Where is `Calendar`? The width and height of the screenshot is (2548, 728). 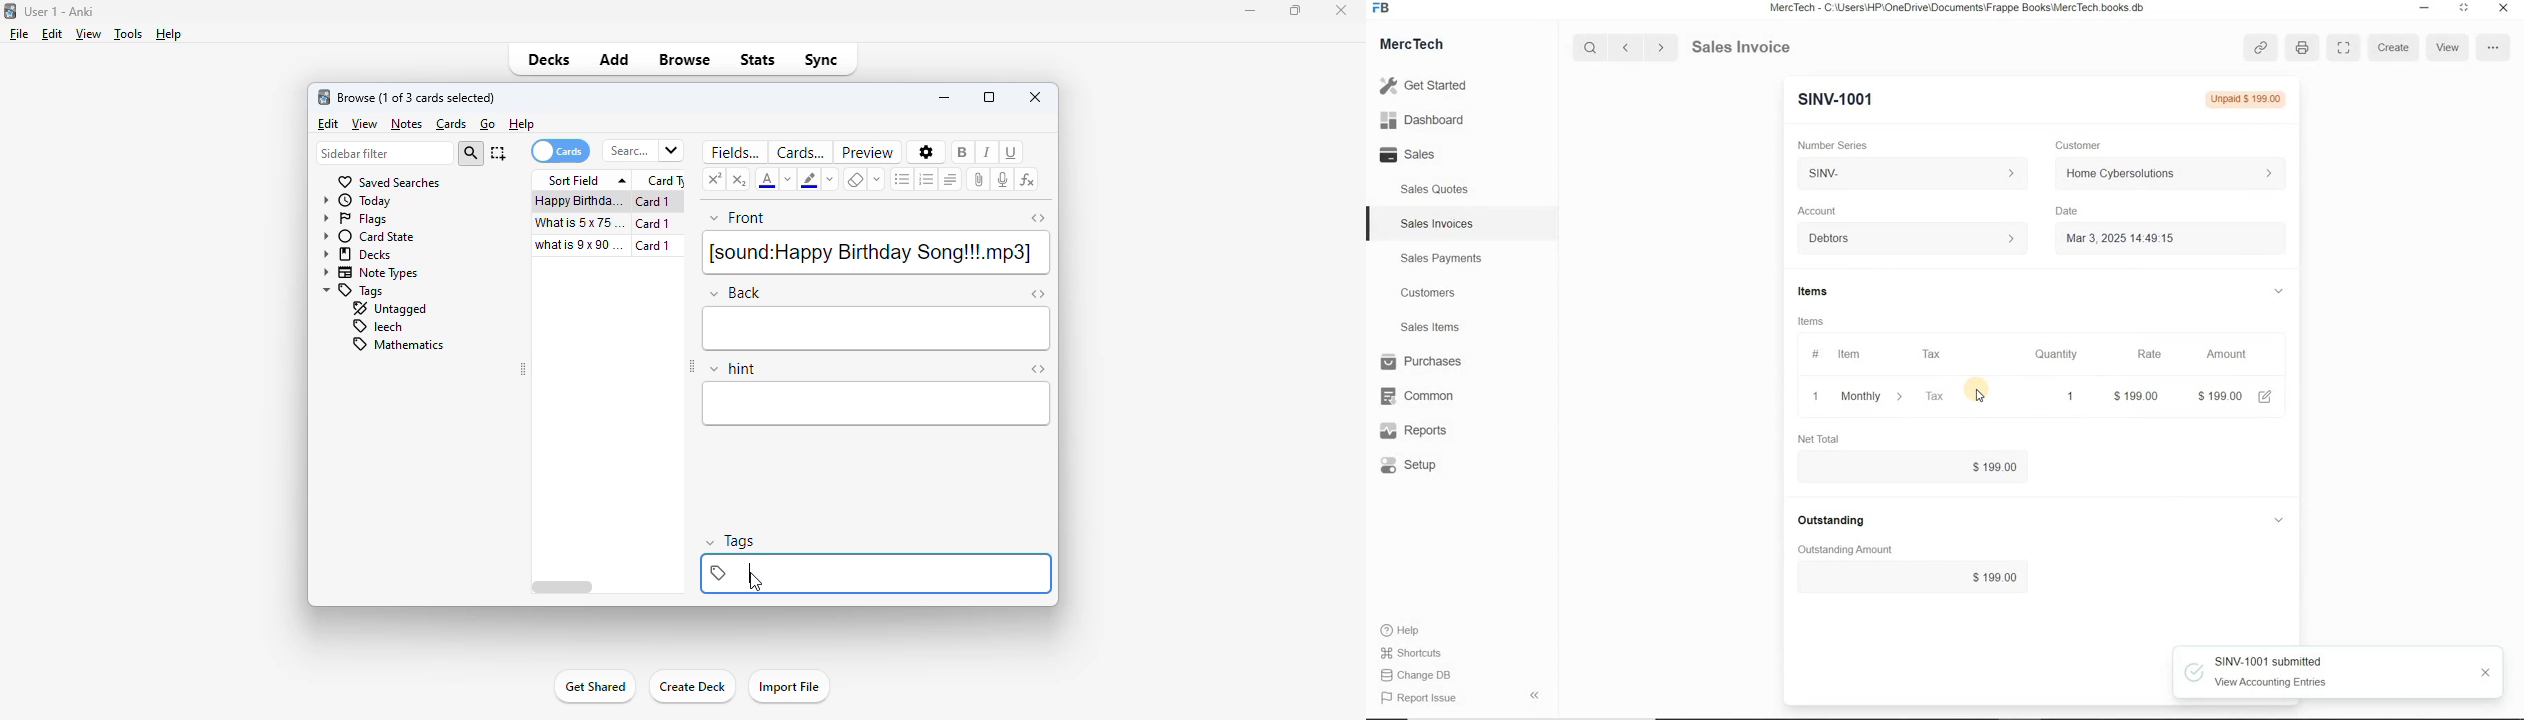 Calendar is located at coordinates (2260, 240).